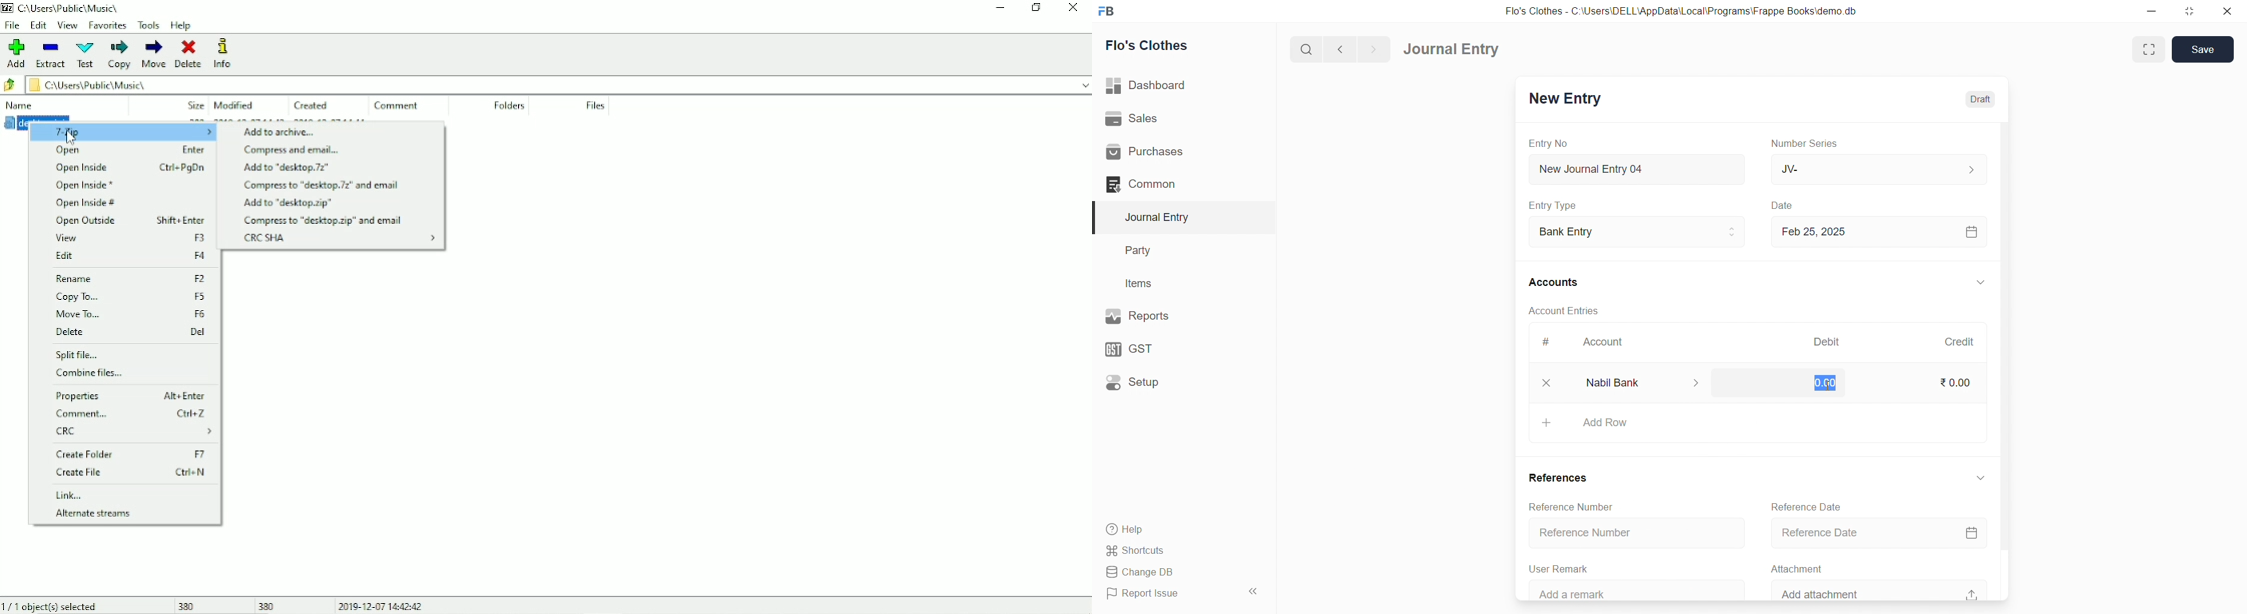 Image resolution: width=2268 pixels, height=616 pixels. I want to click on Collapse sidebar, so click(1255, 594).